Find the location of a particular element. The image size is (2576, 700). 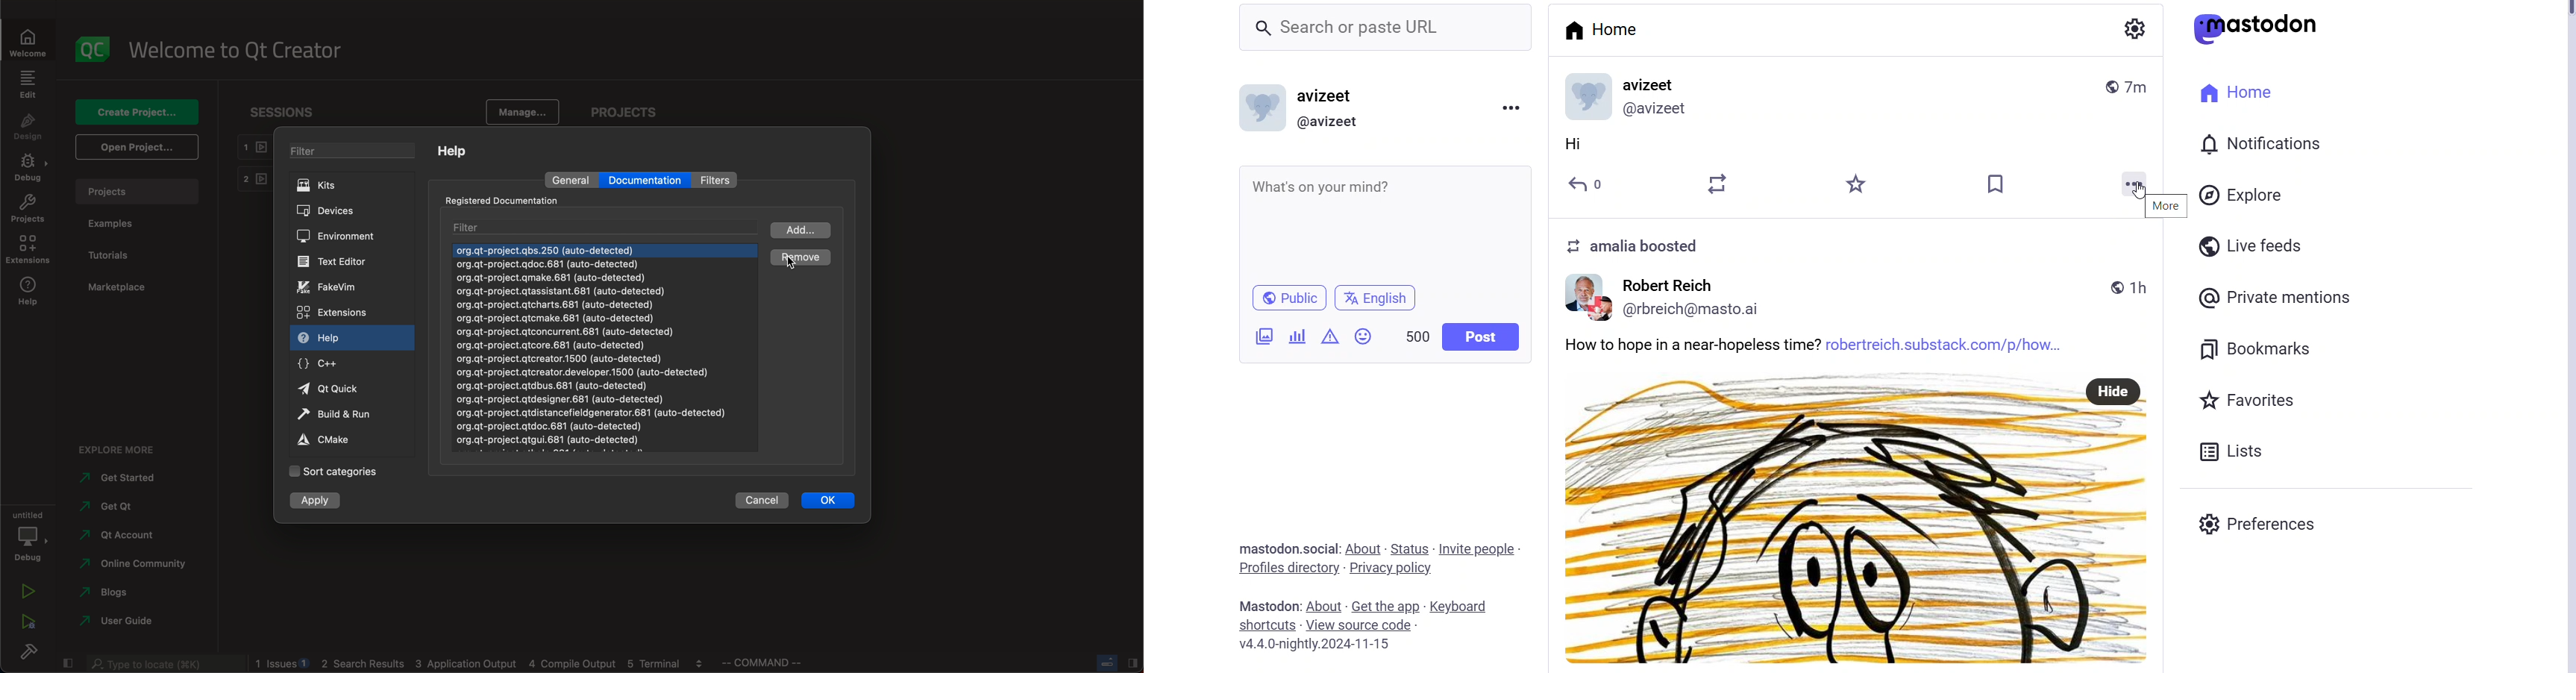

Content Warning is located at coordinates (1331, 336).